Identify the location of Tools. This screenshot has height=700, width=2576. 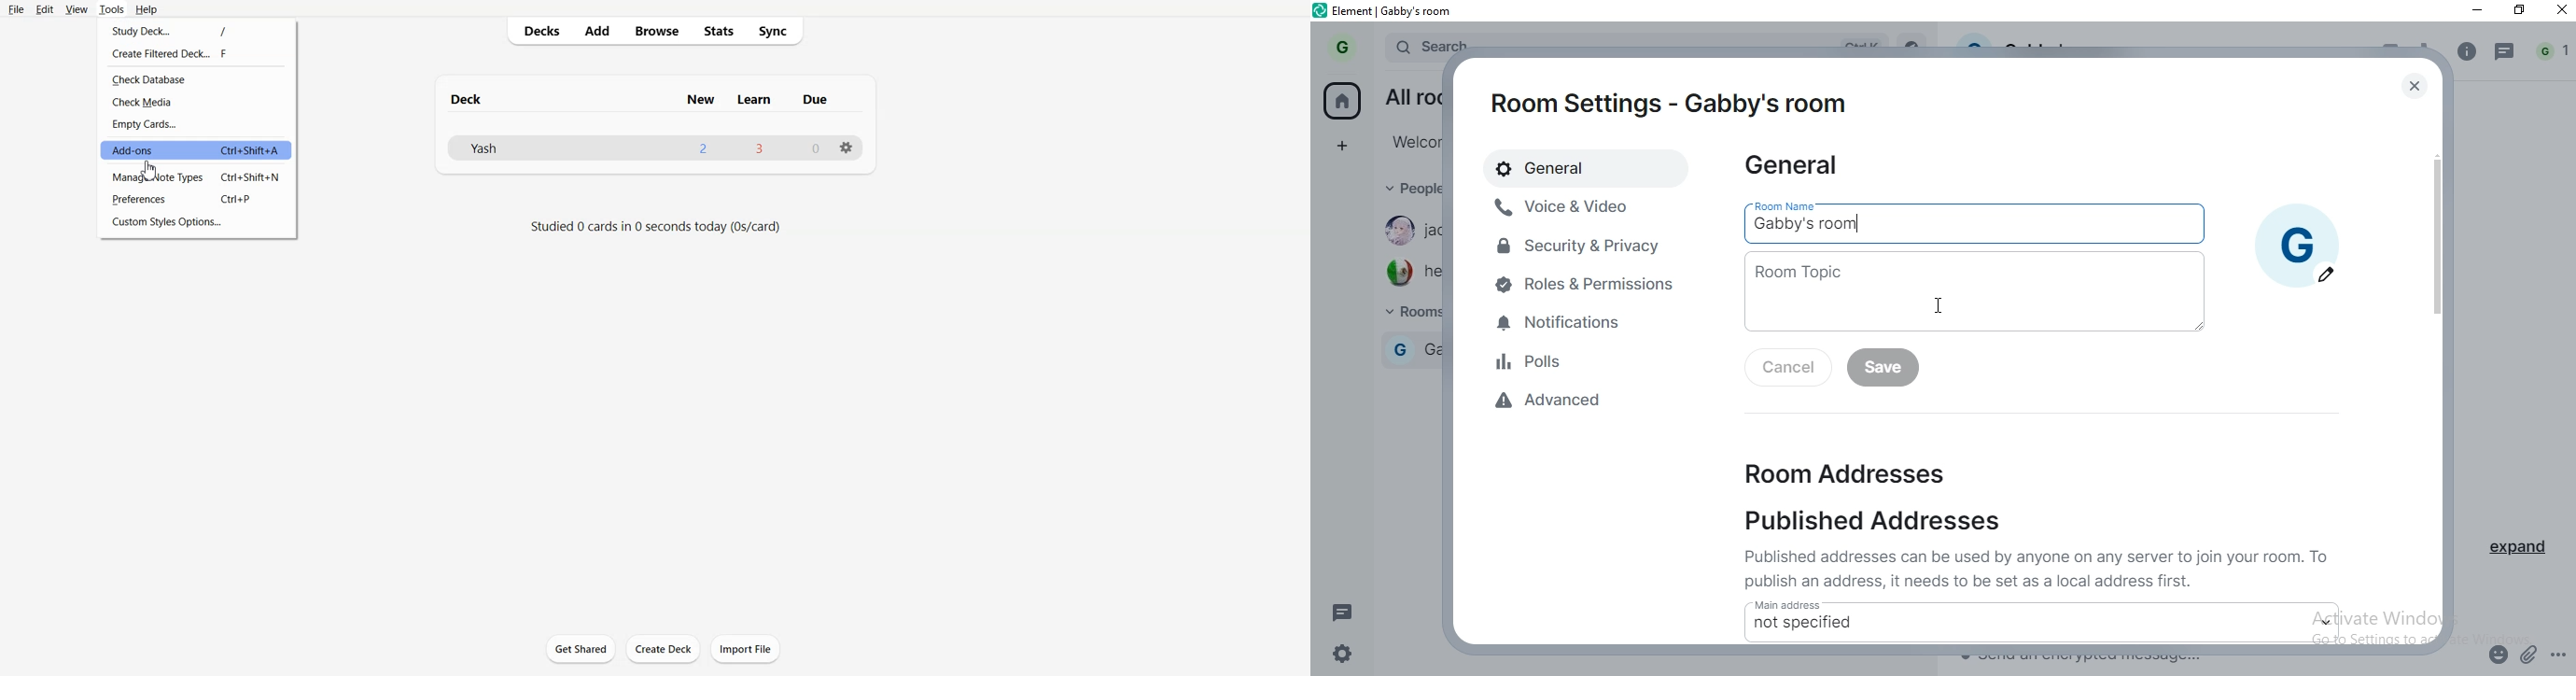
(111, 10).